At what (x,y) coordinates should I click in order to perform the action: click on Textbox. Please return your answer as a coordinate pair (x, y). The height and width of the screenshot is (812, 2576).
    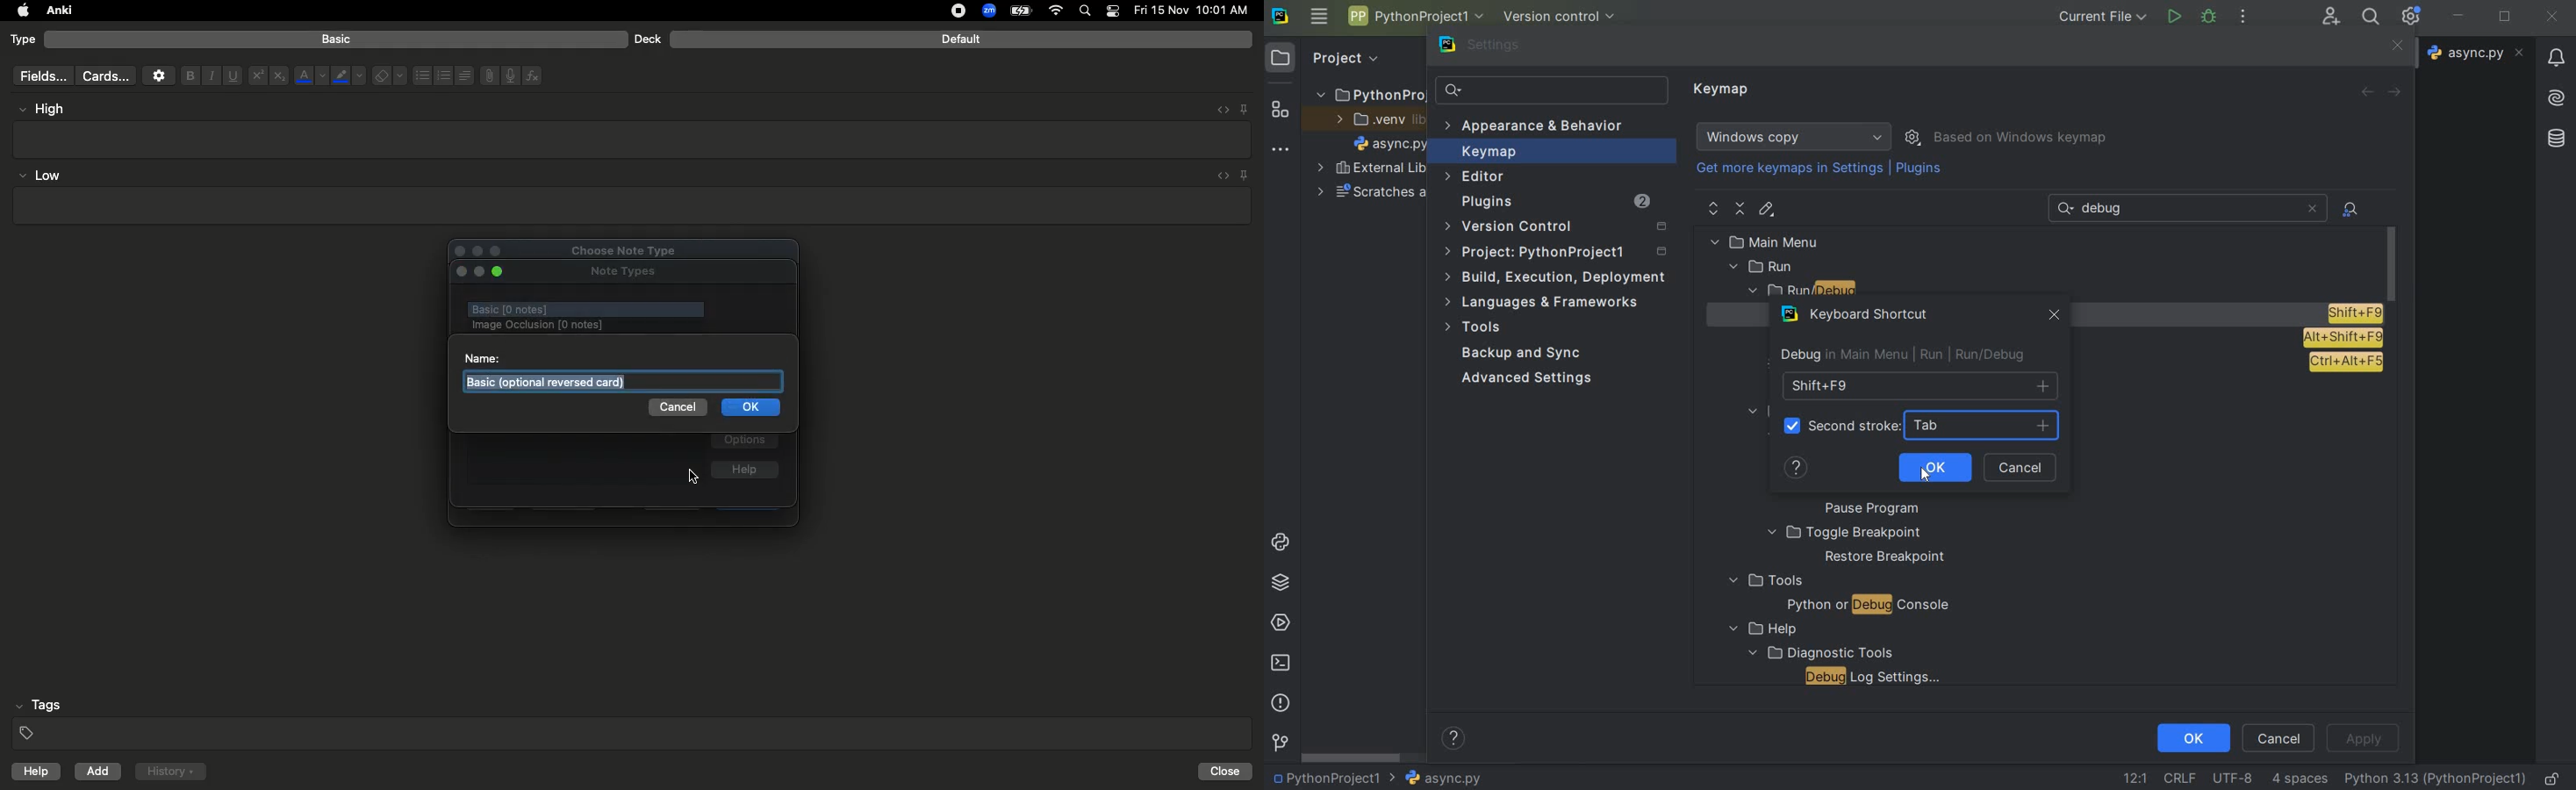
    Looking at the image, I should click on (549, 380).